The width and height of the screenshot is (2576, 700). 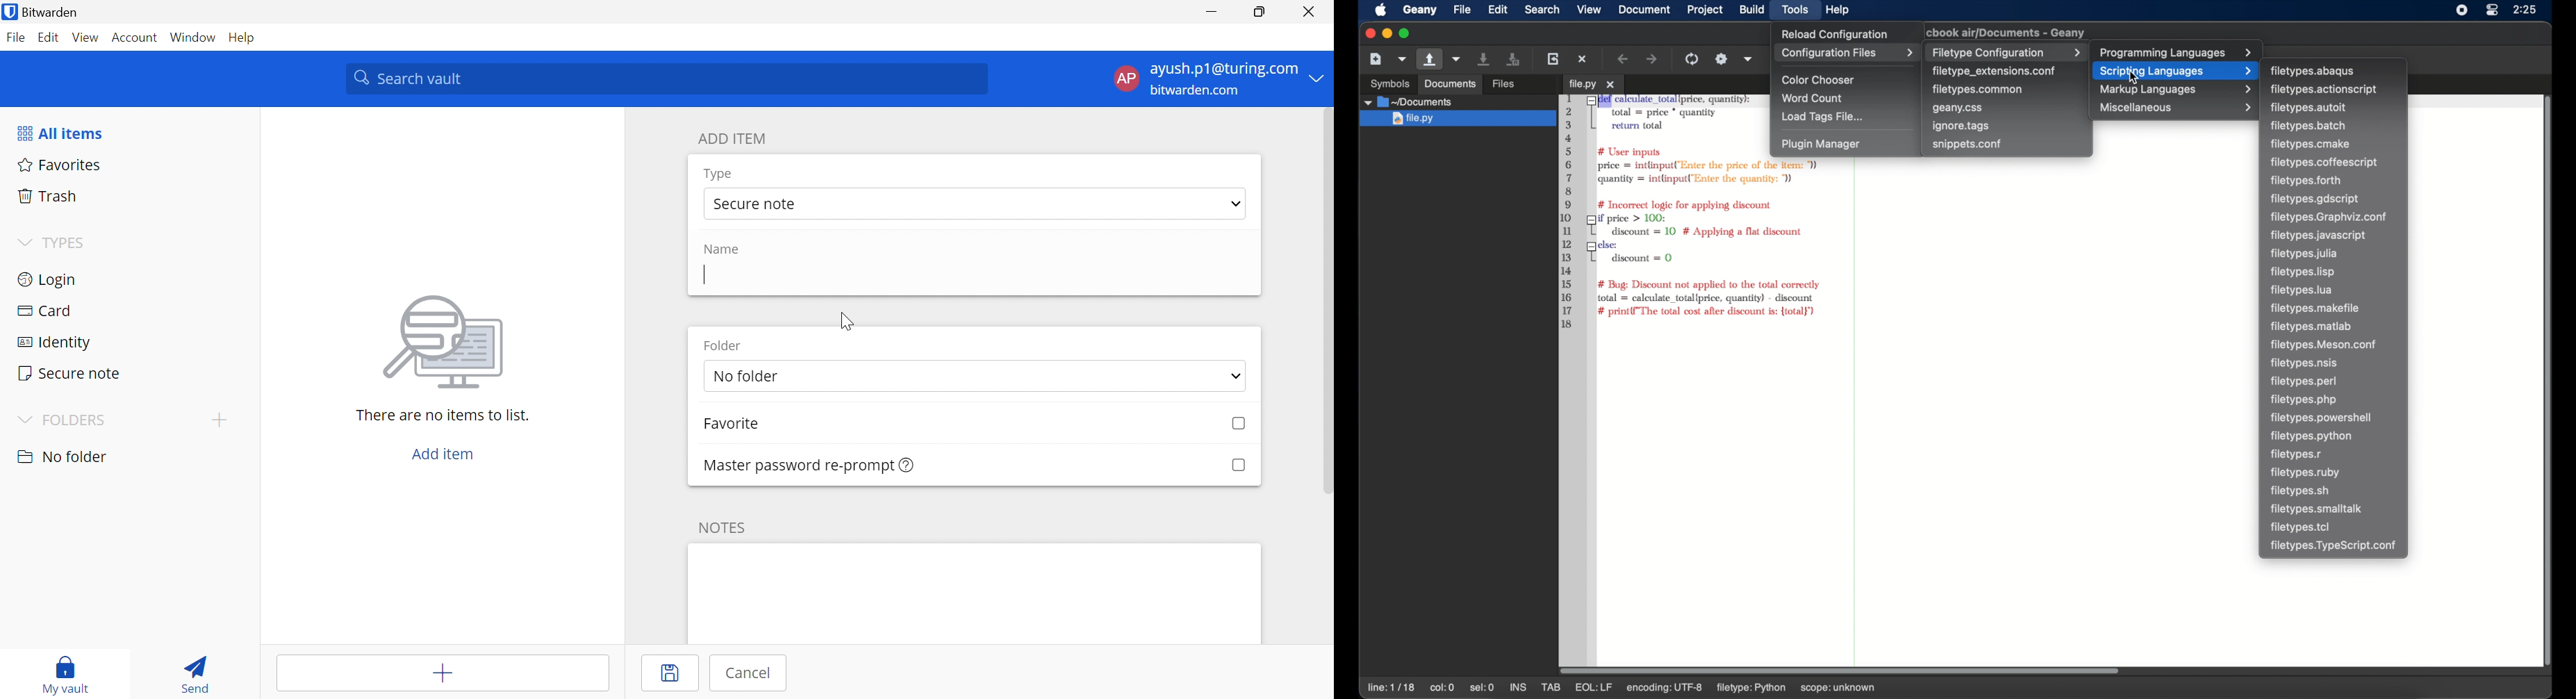 What do you see at coordinates (2177, 89) in the screenshot?
I see `markup languages` at bounding box center [2177, 89].